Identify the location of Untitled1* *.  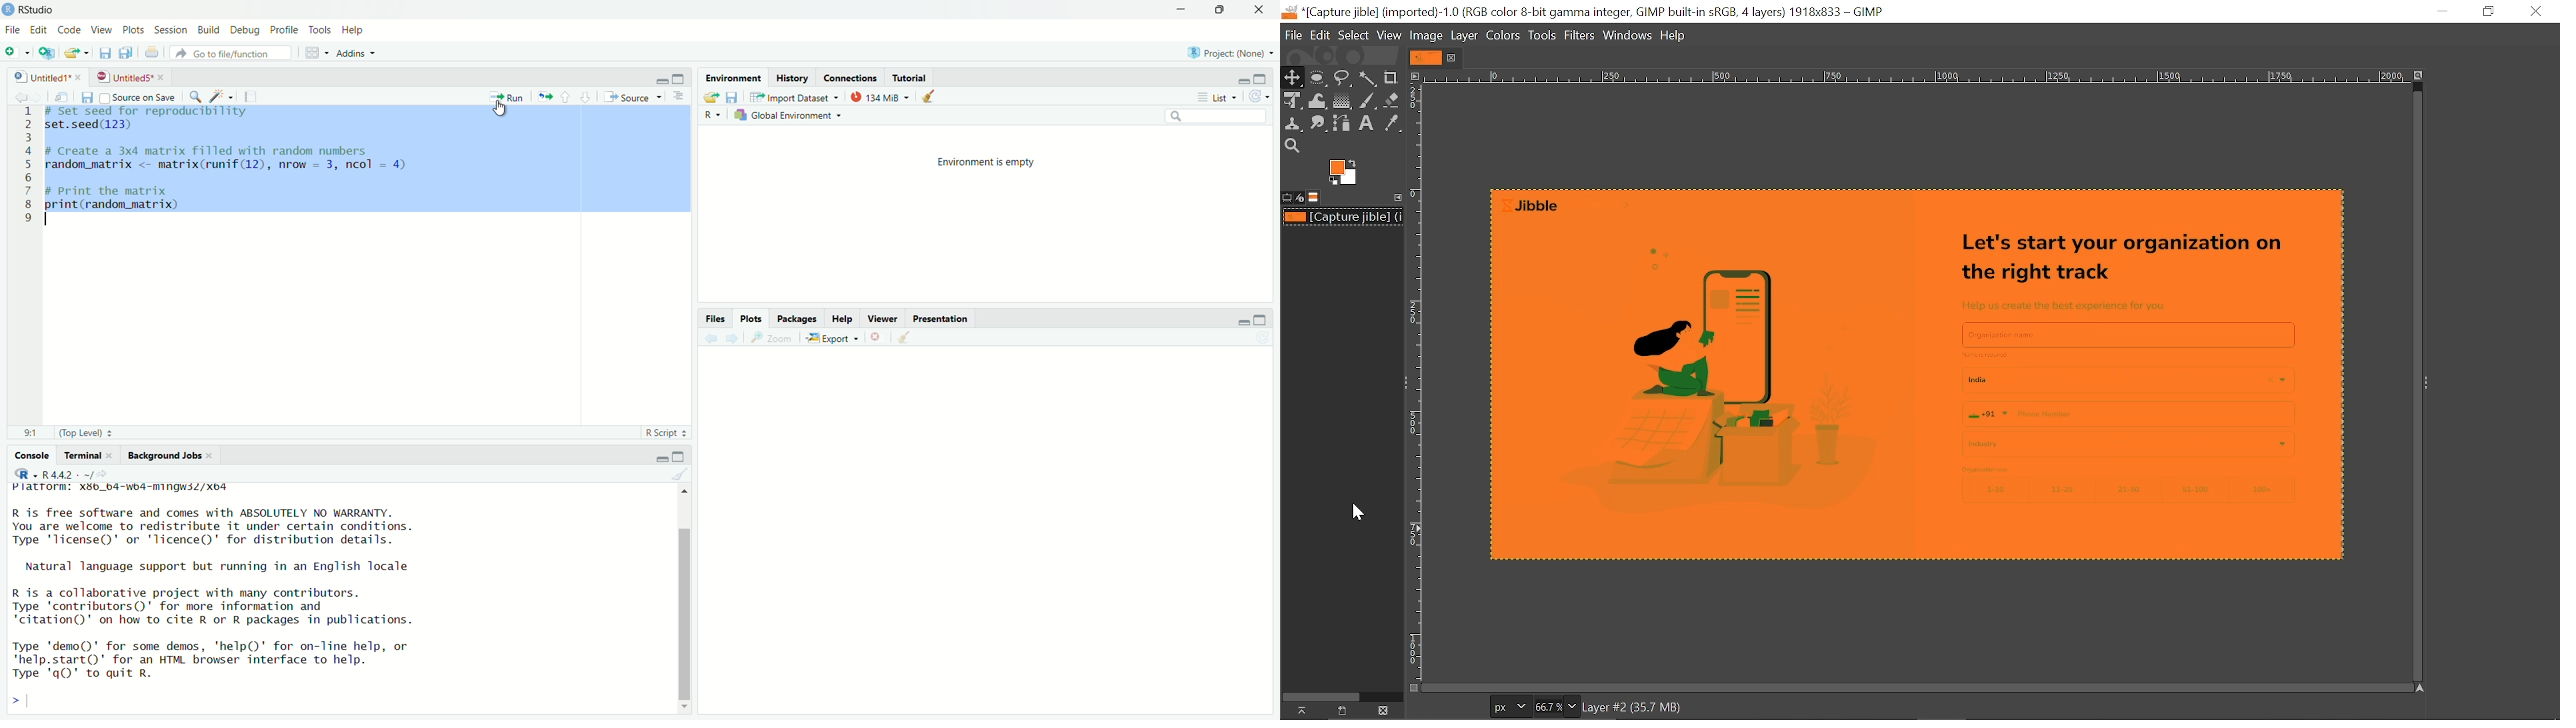
(46, 75).